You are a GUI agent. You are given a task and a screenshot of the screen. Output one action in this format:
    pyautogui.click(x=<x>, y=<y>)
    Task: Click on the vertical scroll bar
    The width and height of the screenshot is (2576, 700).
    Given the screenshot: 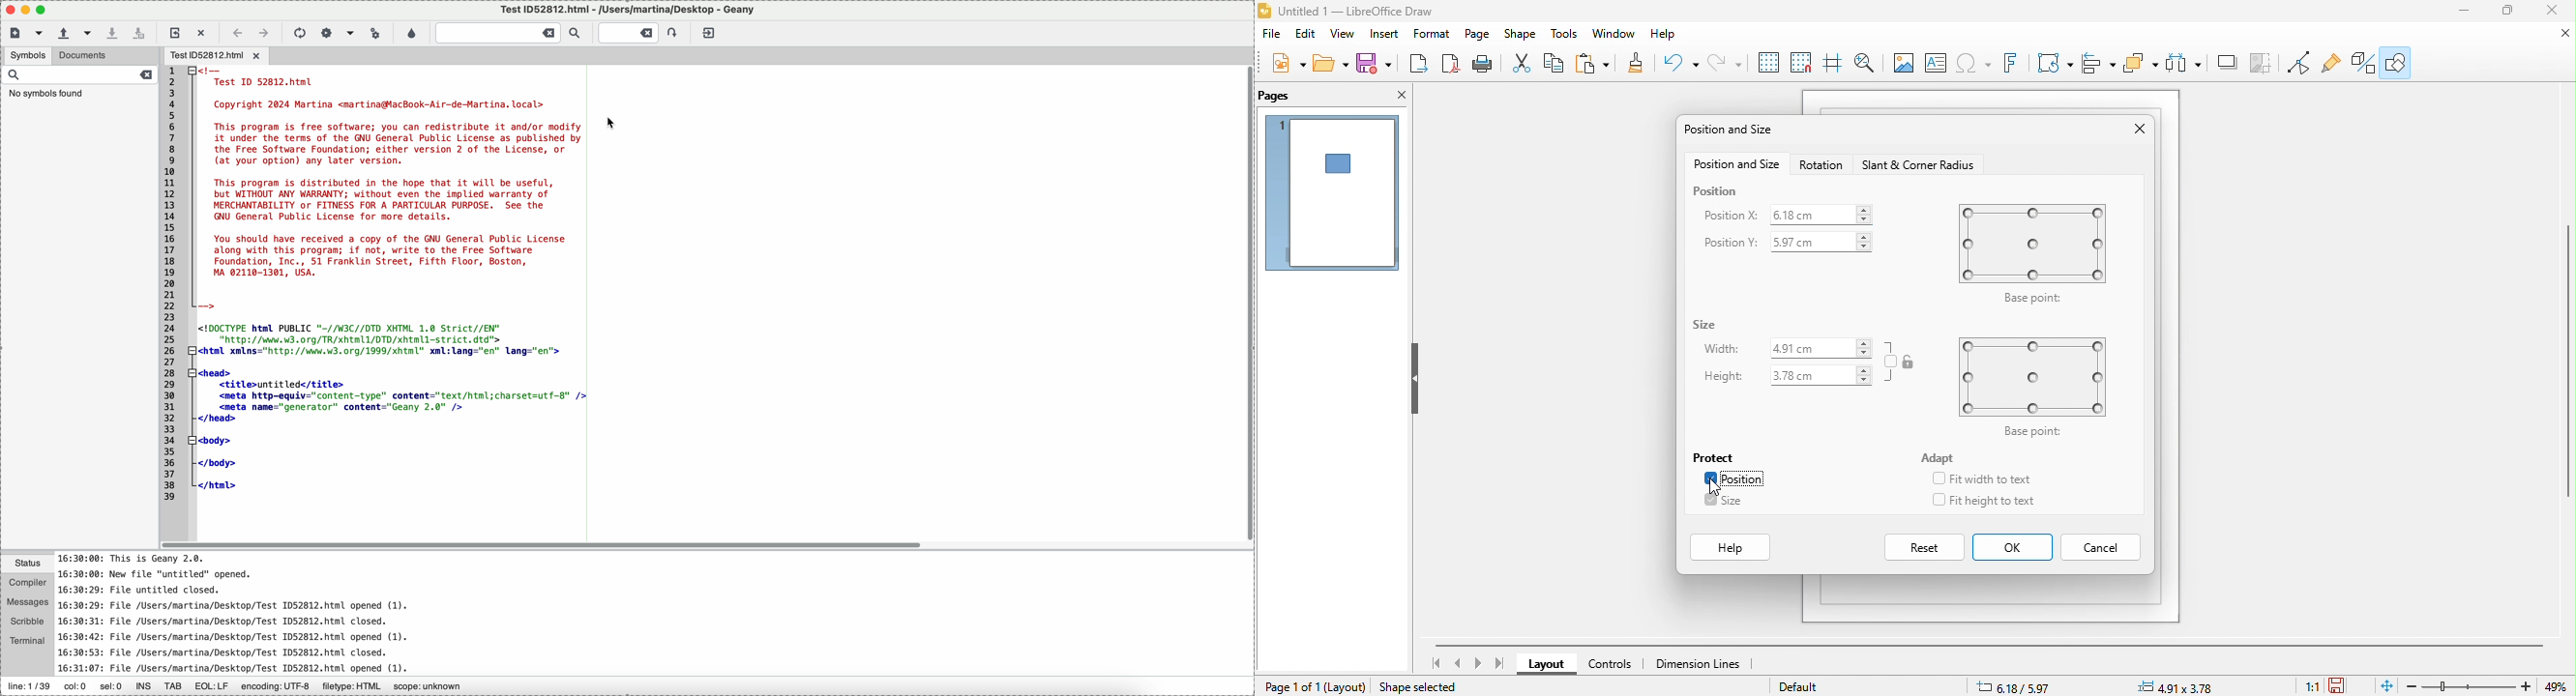 What is the action you would take?
    pyautogui.click(x=2567, y=360)
    